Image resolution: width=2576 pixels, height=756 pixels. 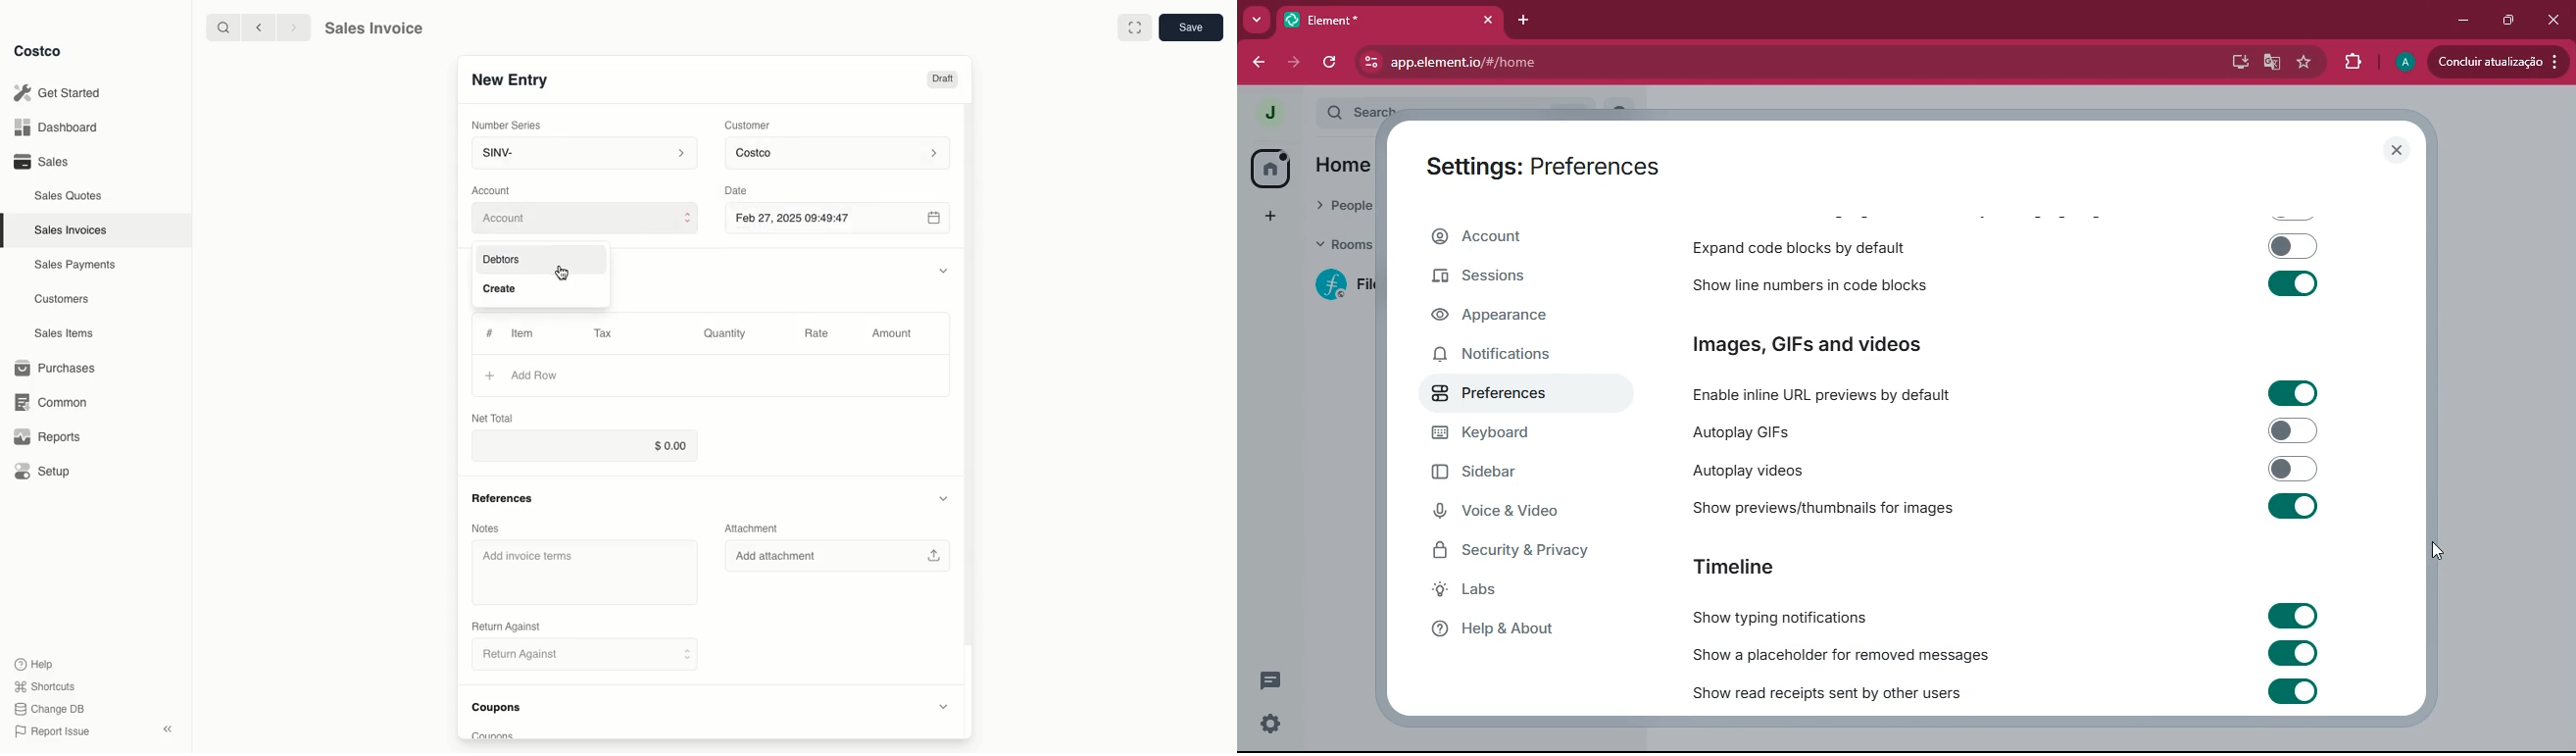 I want to click on Customer, so click(x=749, y=124).